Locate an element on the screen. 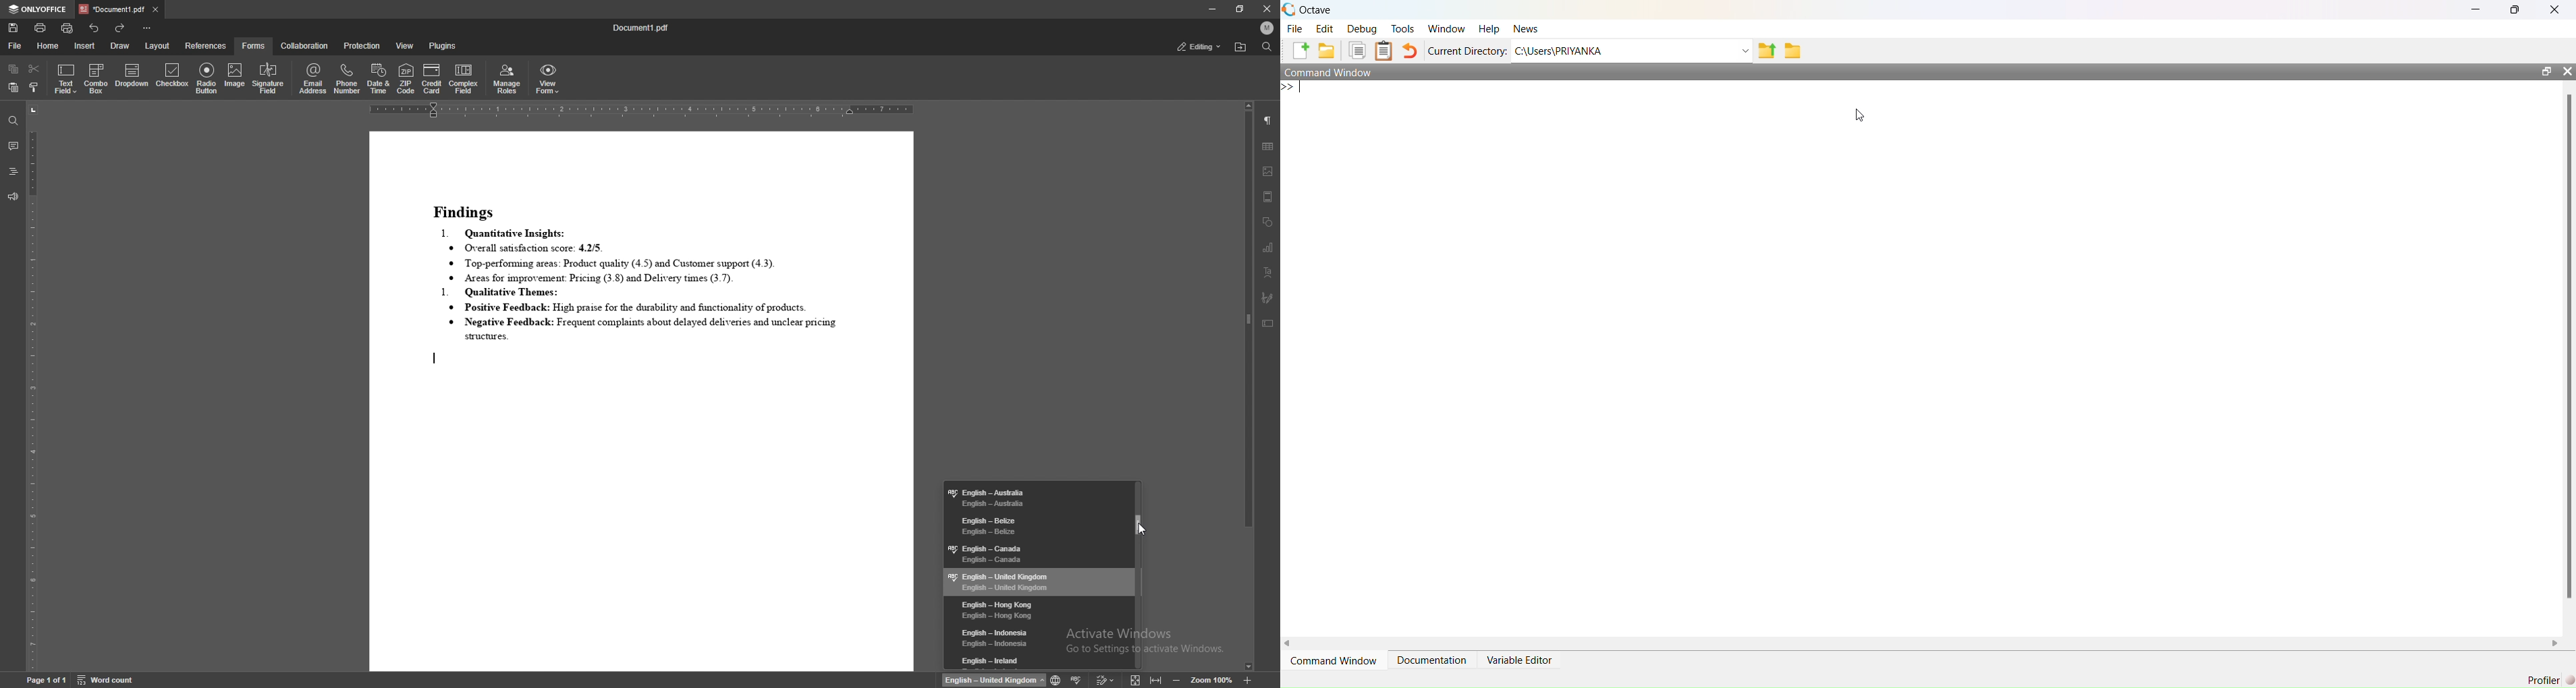 This screenshot has width=2576, height=700. document is located at coordinates (641, 401).